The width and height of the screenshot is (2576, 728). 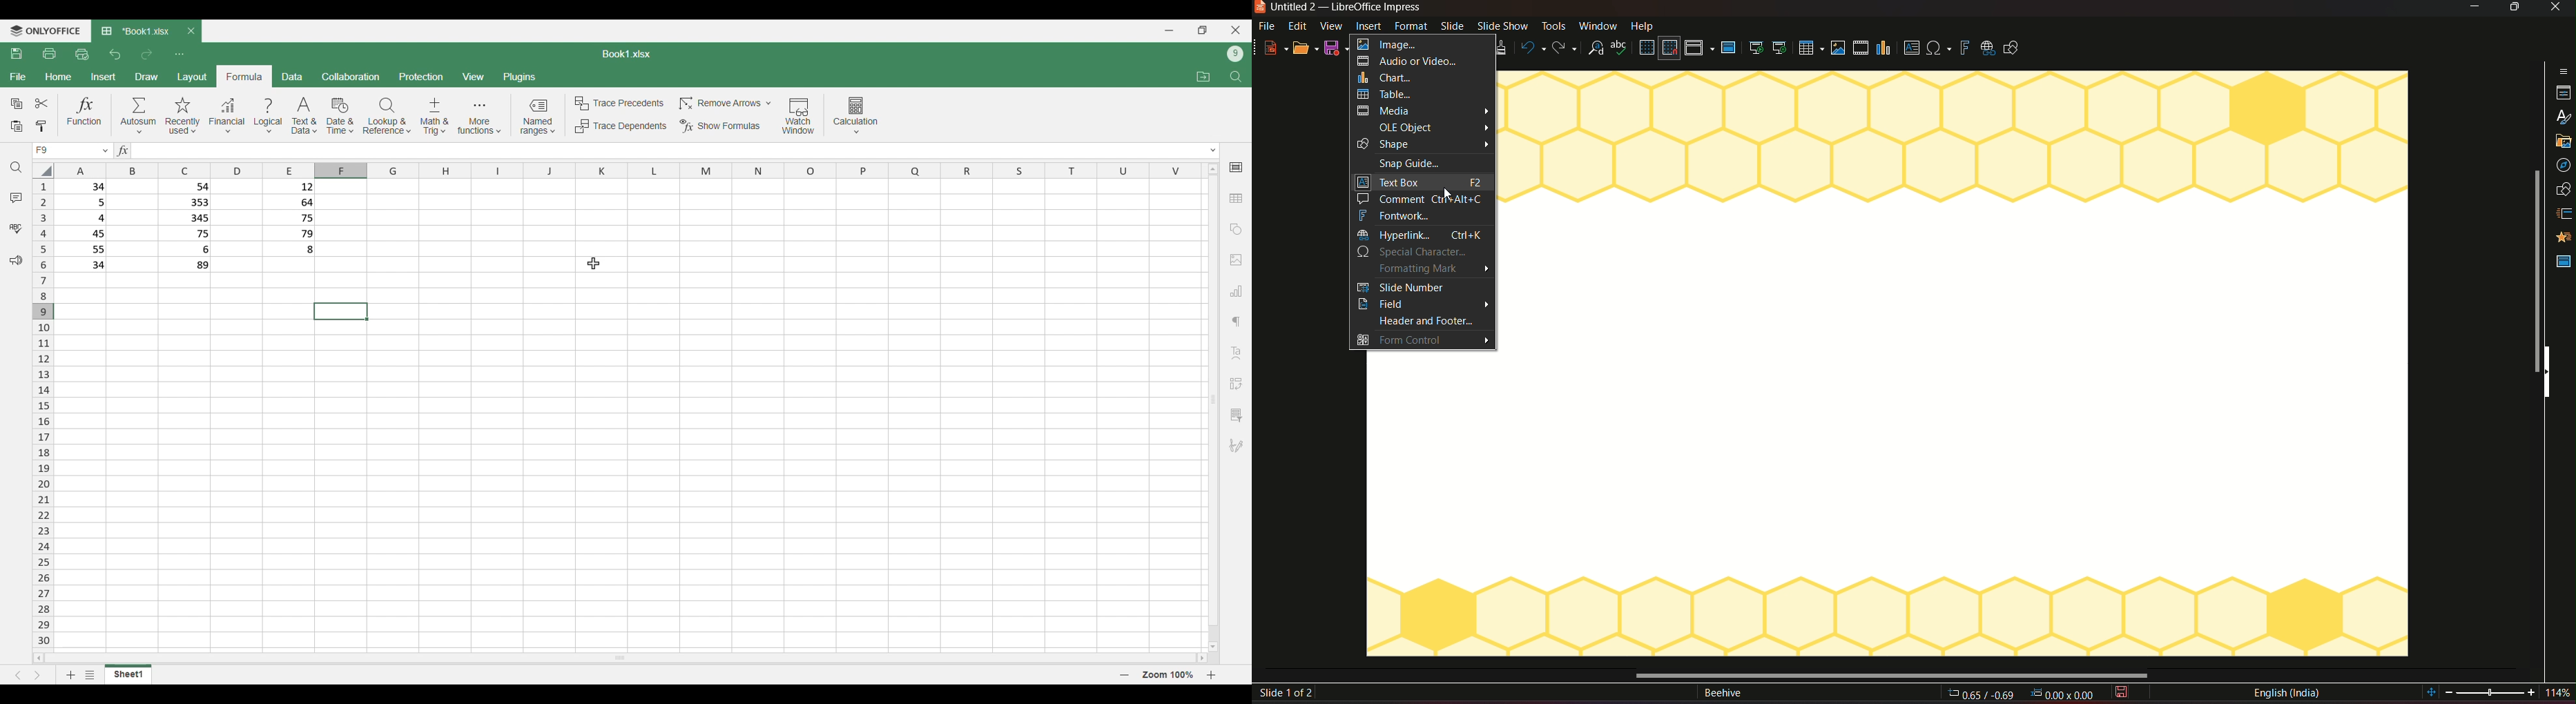 I want to click on Indicates columns, so click(x=625, y=171).